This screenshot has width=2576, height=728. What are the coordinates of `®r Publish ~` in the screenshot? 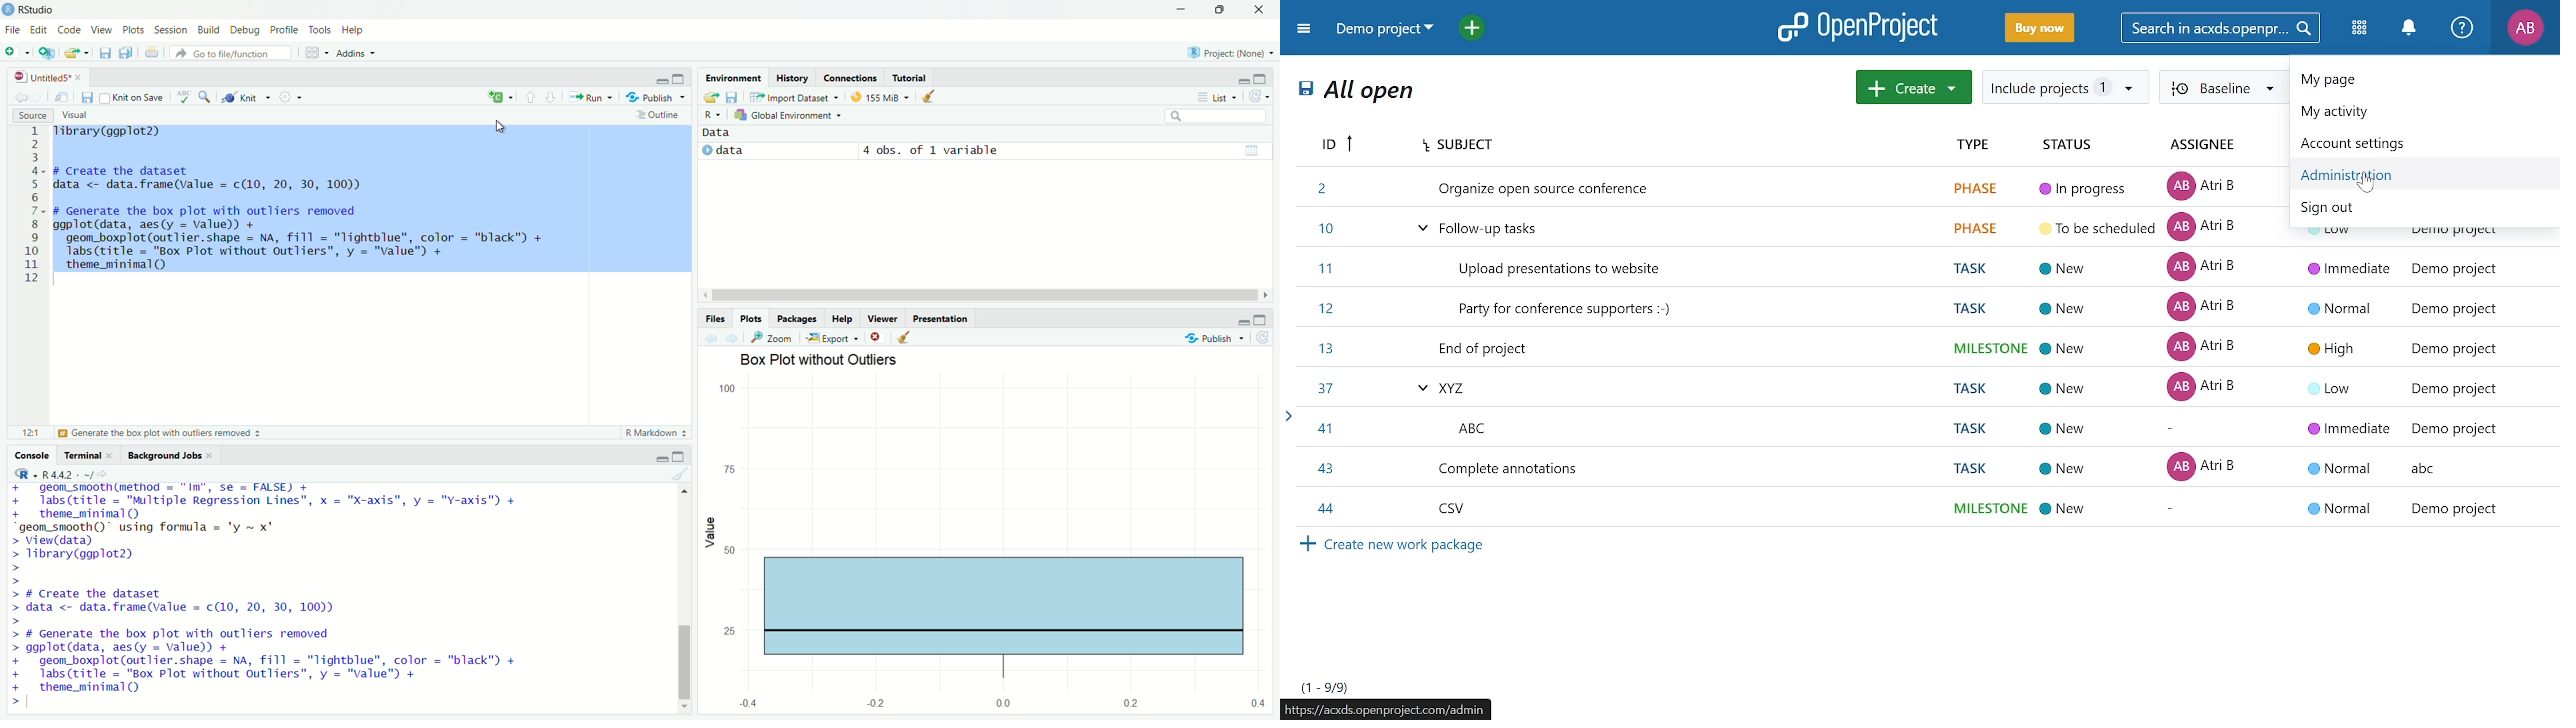 It's located at (657, 98).